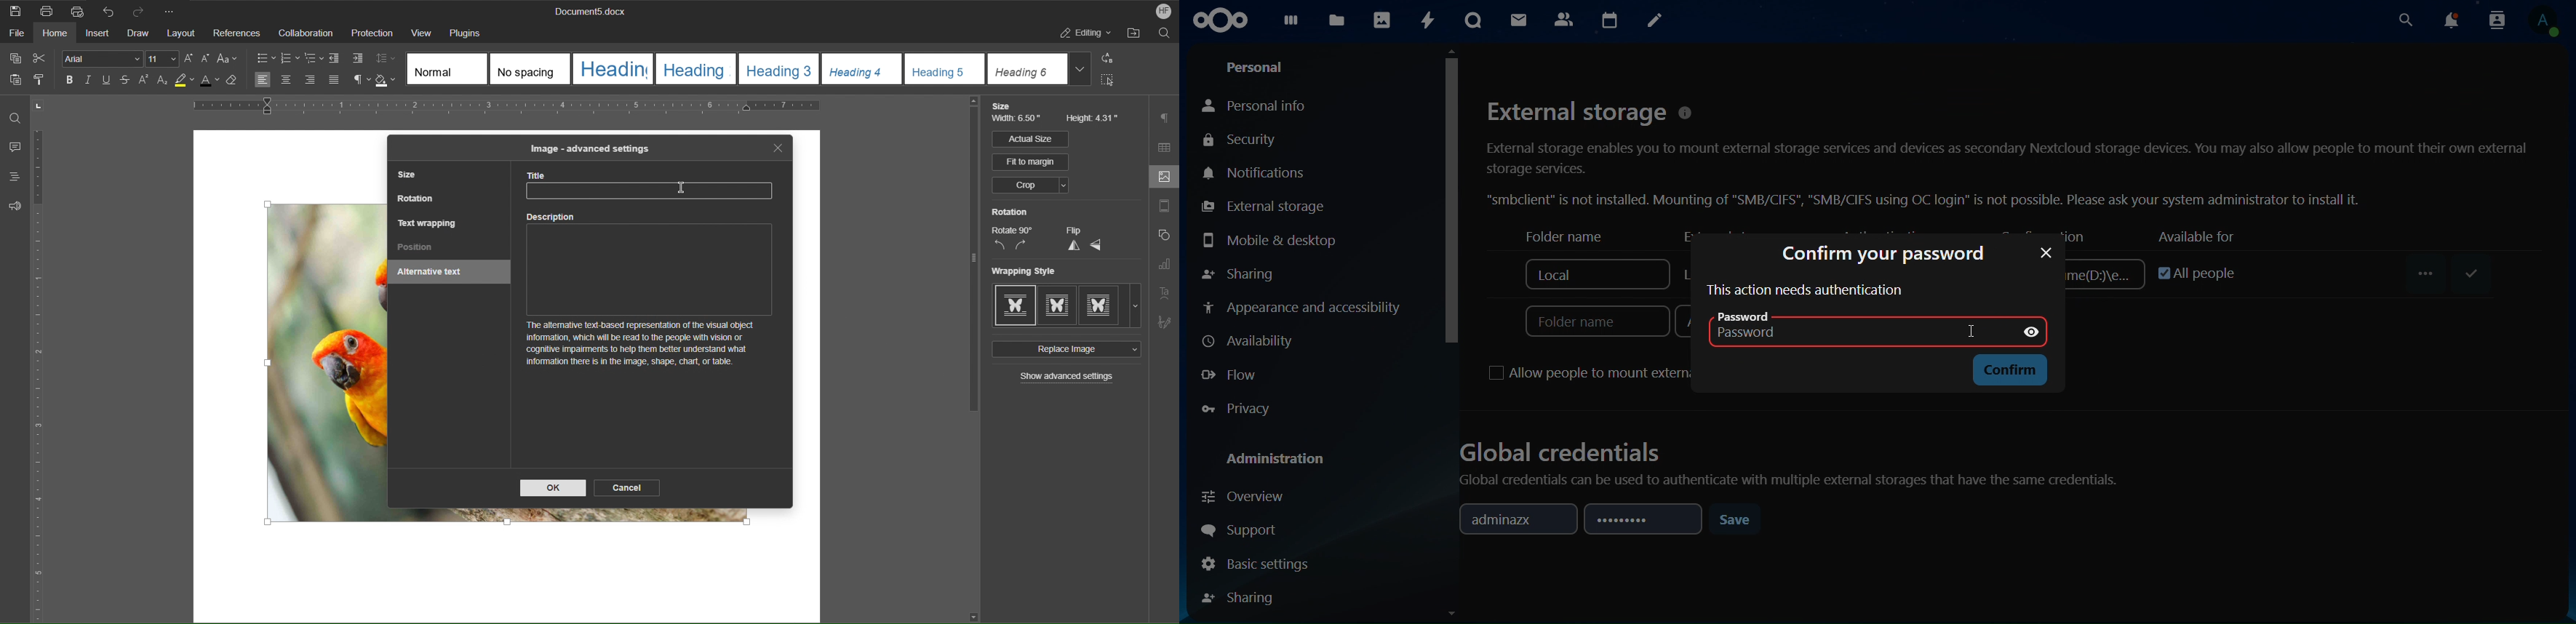 The image size is (2576, 644). What do you see at coordinates (1087, 35) in the screenshot?
I see `Editing` at bounding box center [1087, 35].